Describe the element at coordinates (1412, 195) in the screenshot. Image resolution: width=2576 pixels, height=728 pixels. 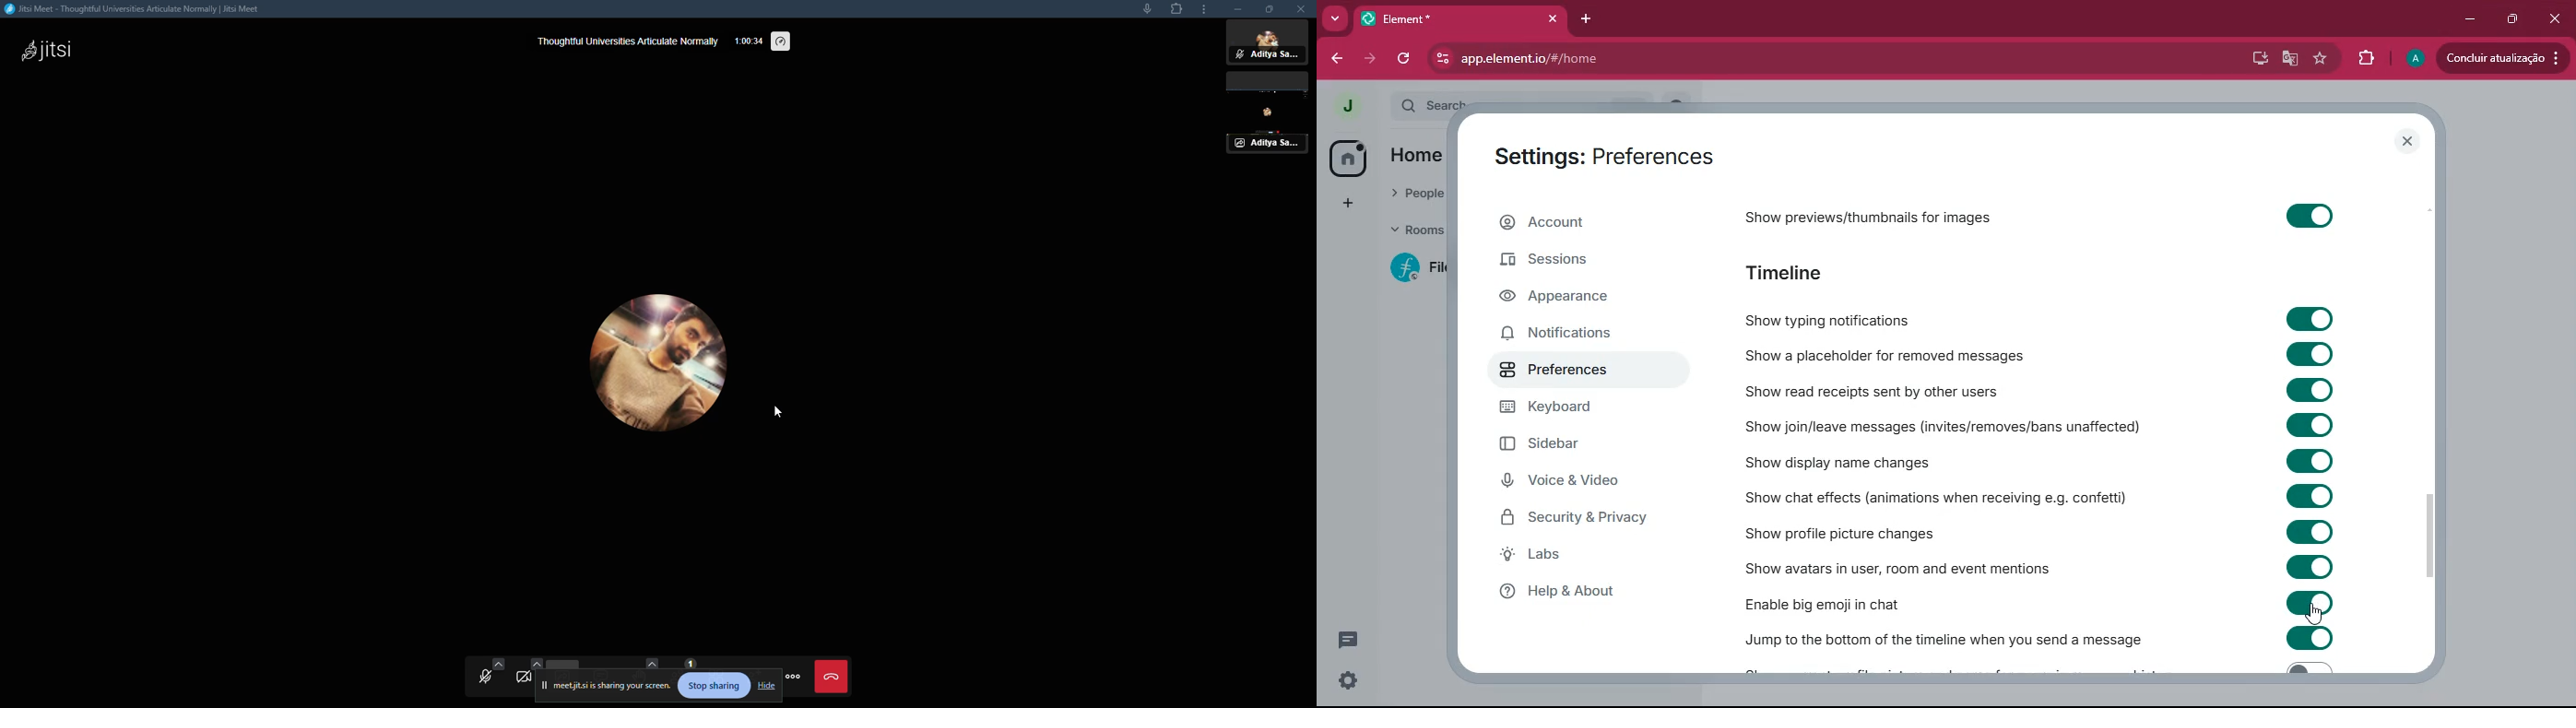
I see `people` at that location.